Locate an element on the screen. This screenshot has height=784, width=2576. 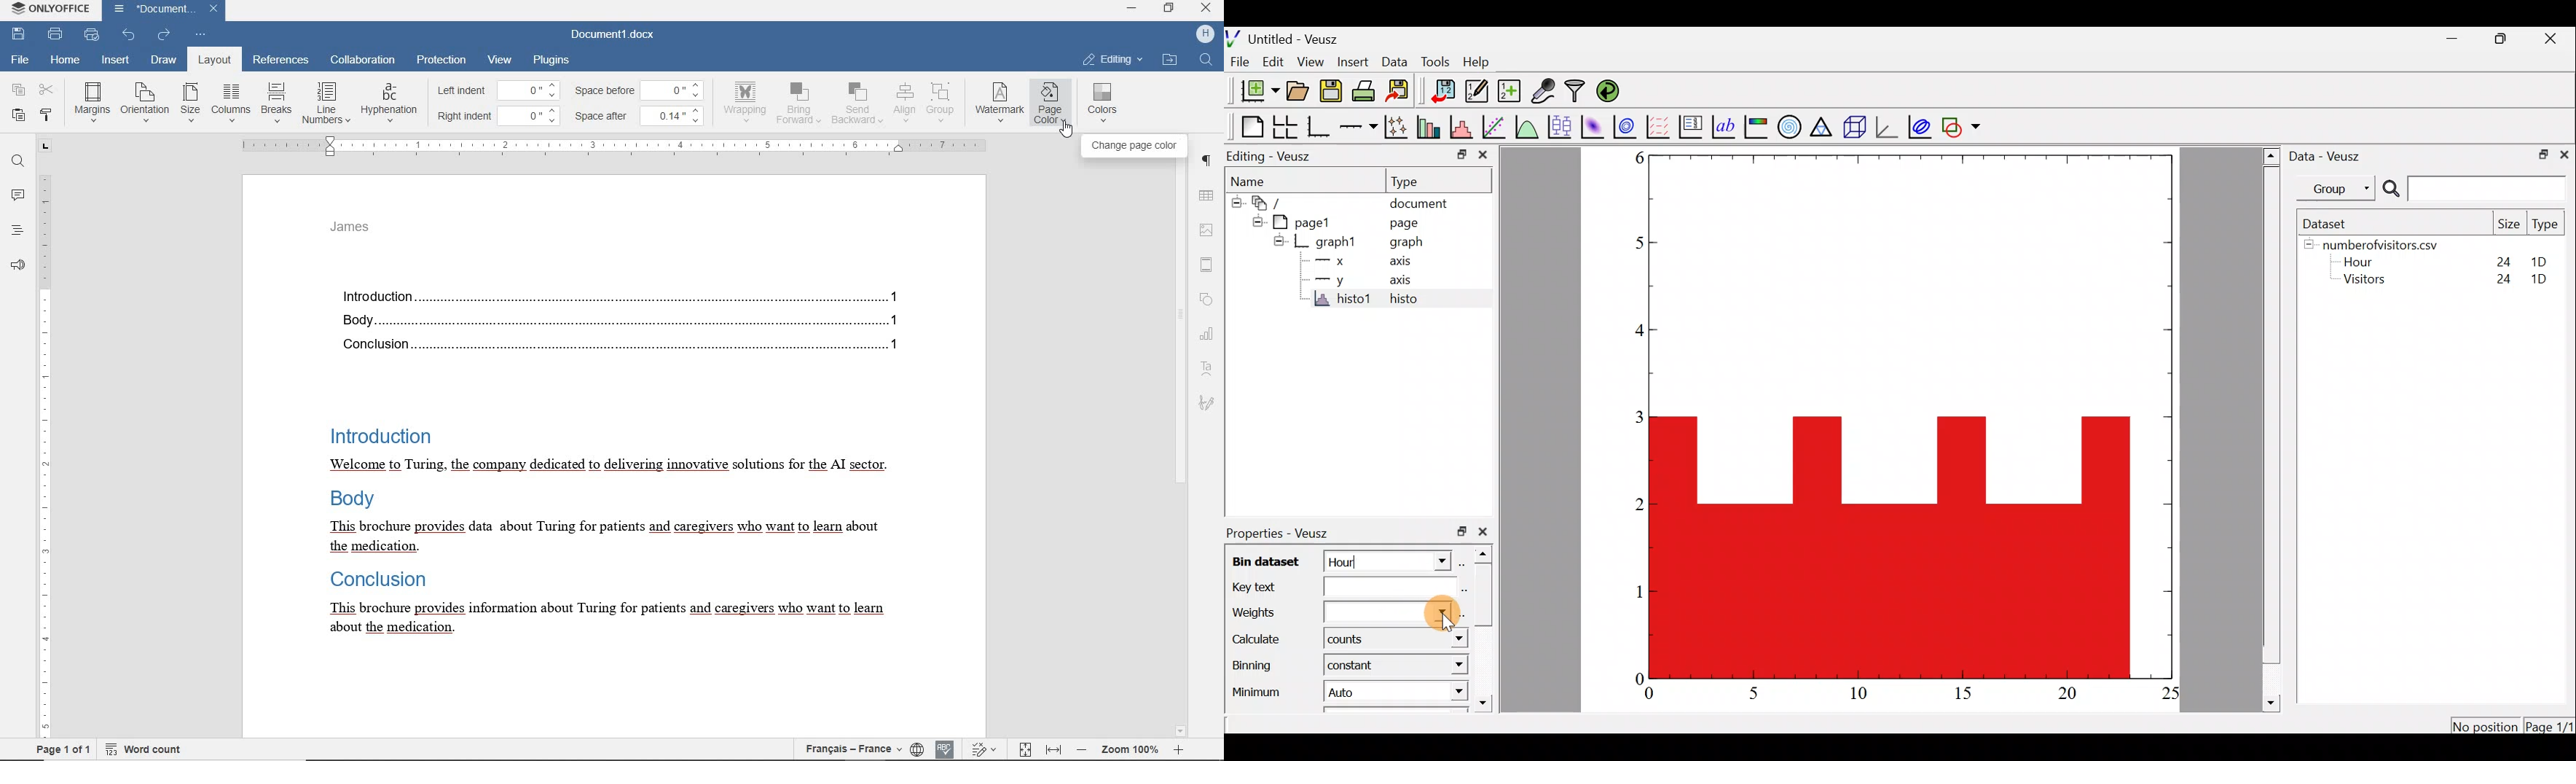
Insert is located at coordinates (1353, 61).